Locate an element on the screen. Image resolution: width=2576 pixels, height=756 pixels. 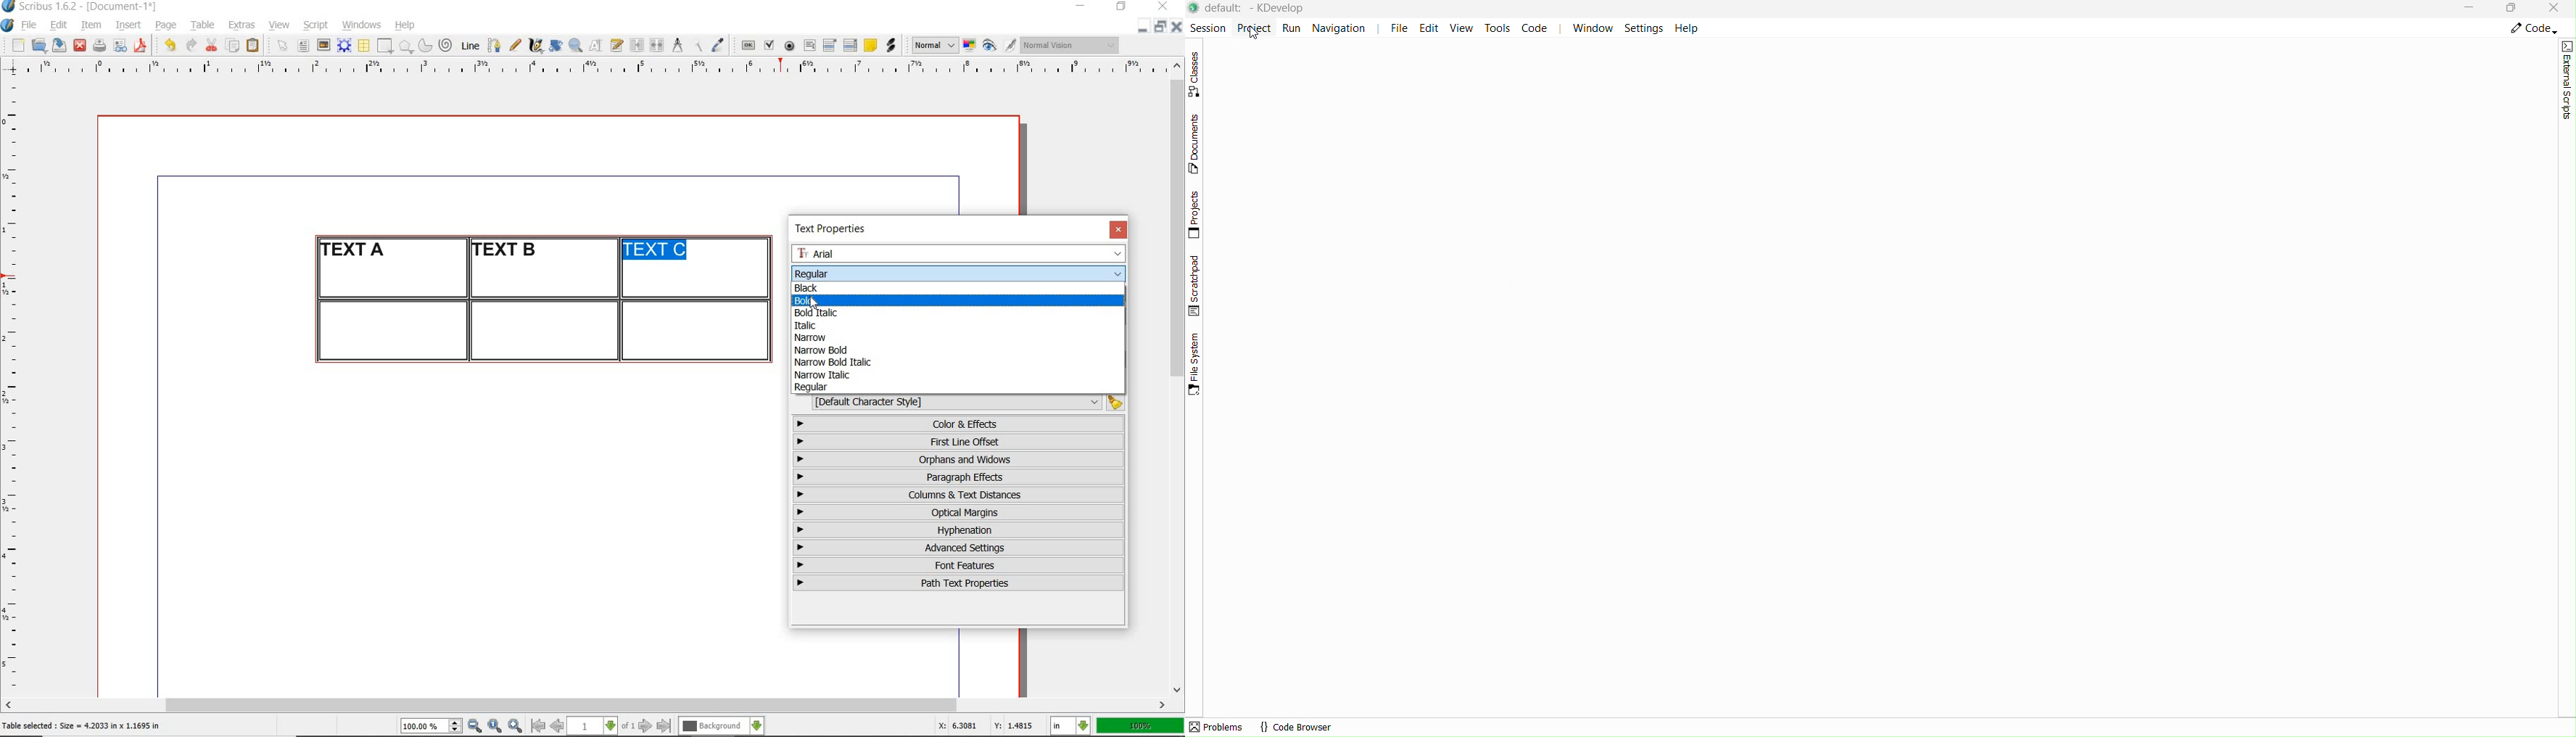
edit contents of frame is located at coordinates (596, 44).